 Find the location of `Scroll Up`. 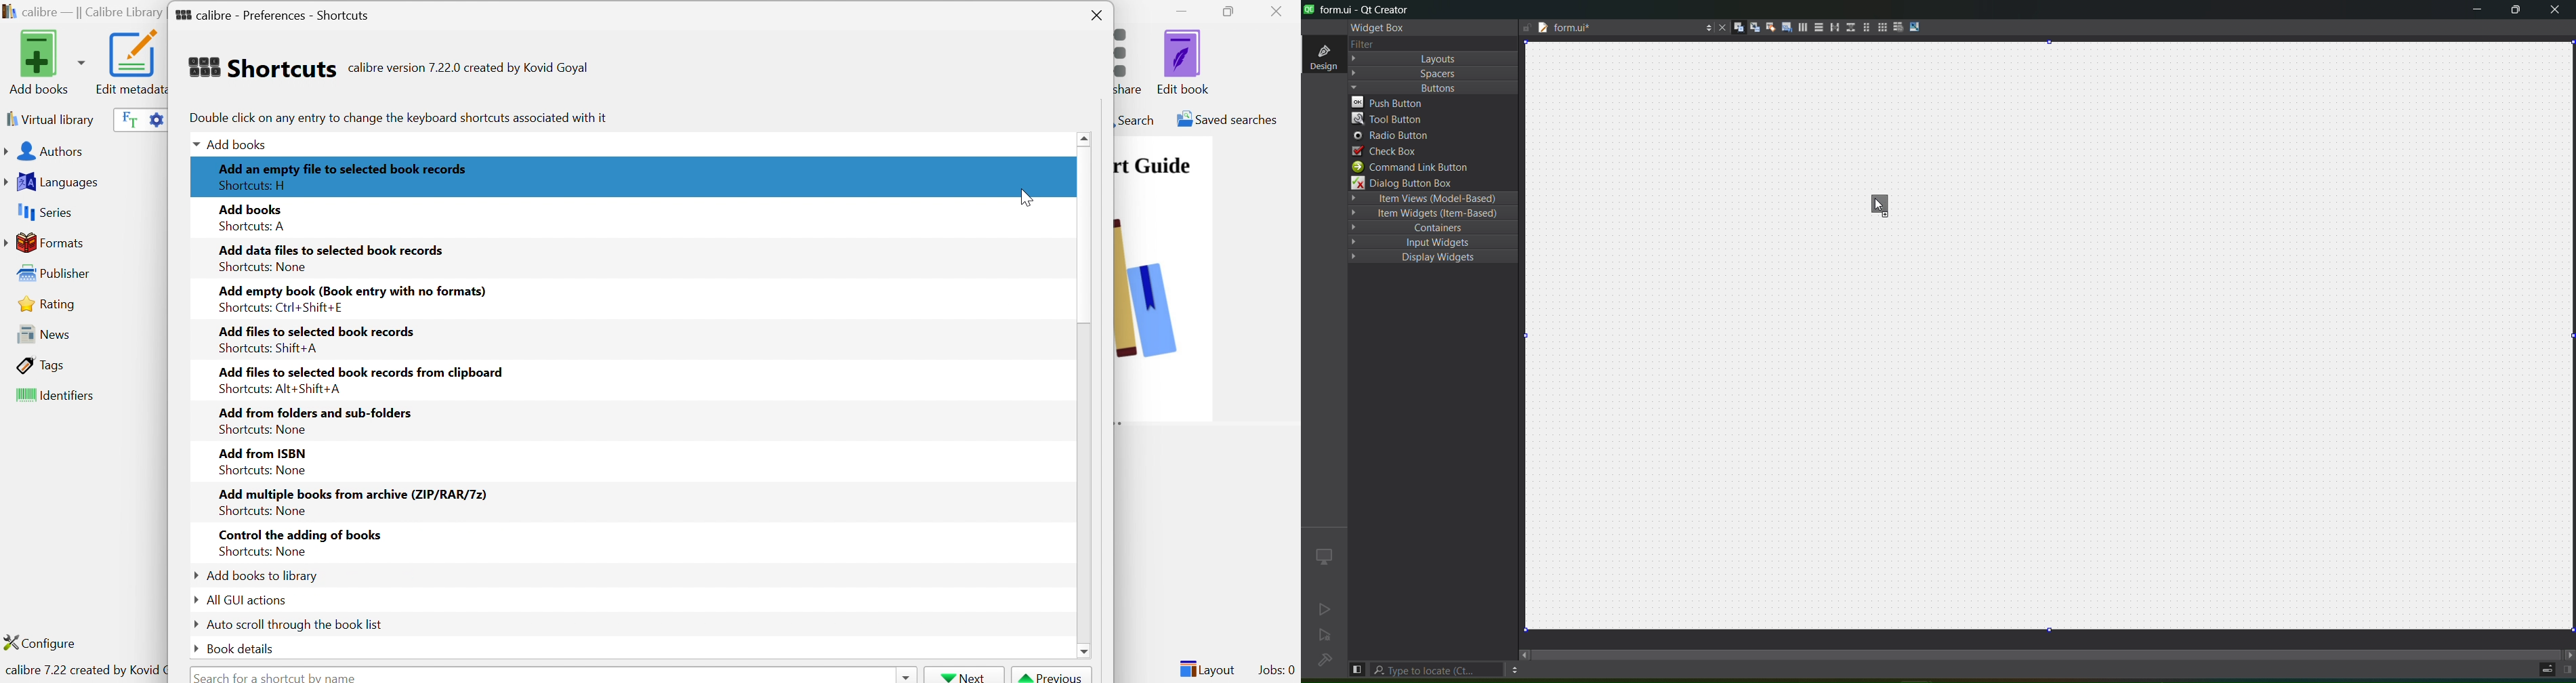

Scroll Up is located at coordinates (1086, 138).